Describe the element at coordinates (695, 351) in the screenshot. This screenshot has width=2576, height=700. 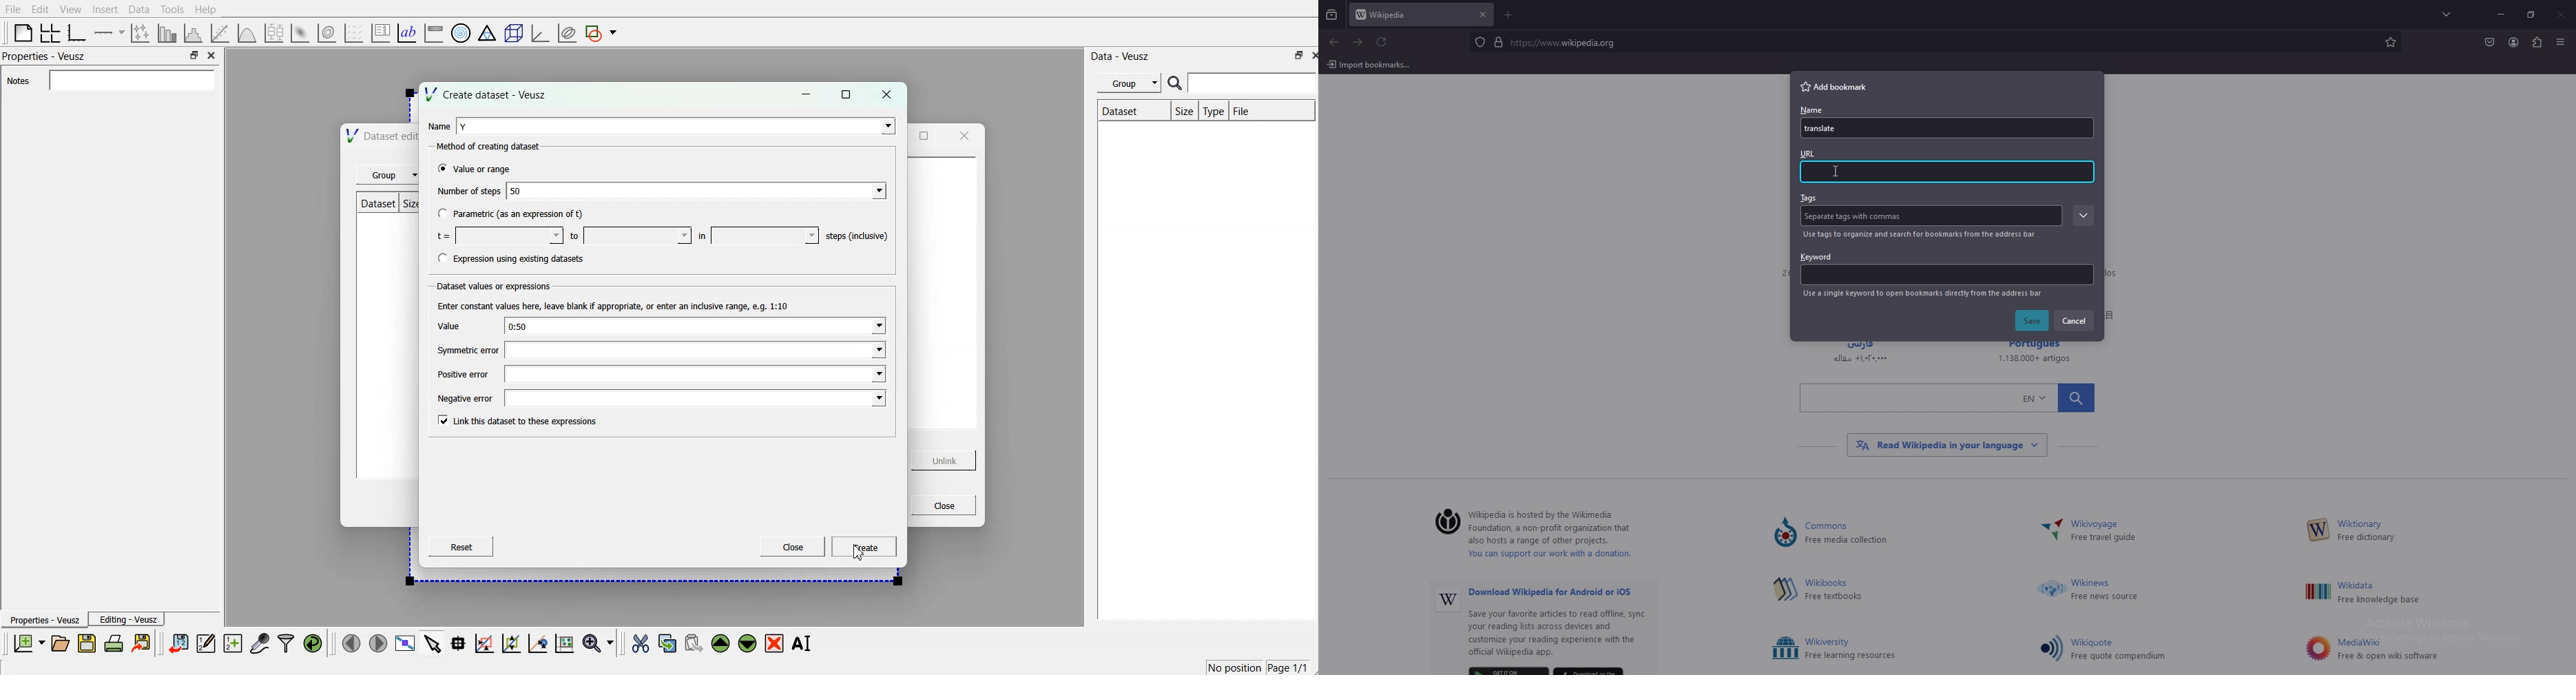
I see `symmetric error value field` at that location.